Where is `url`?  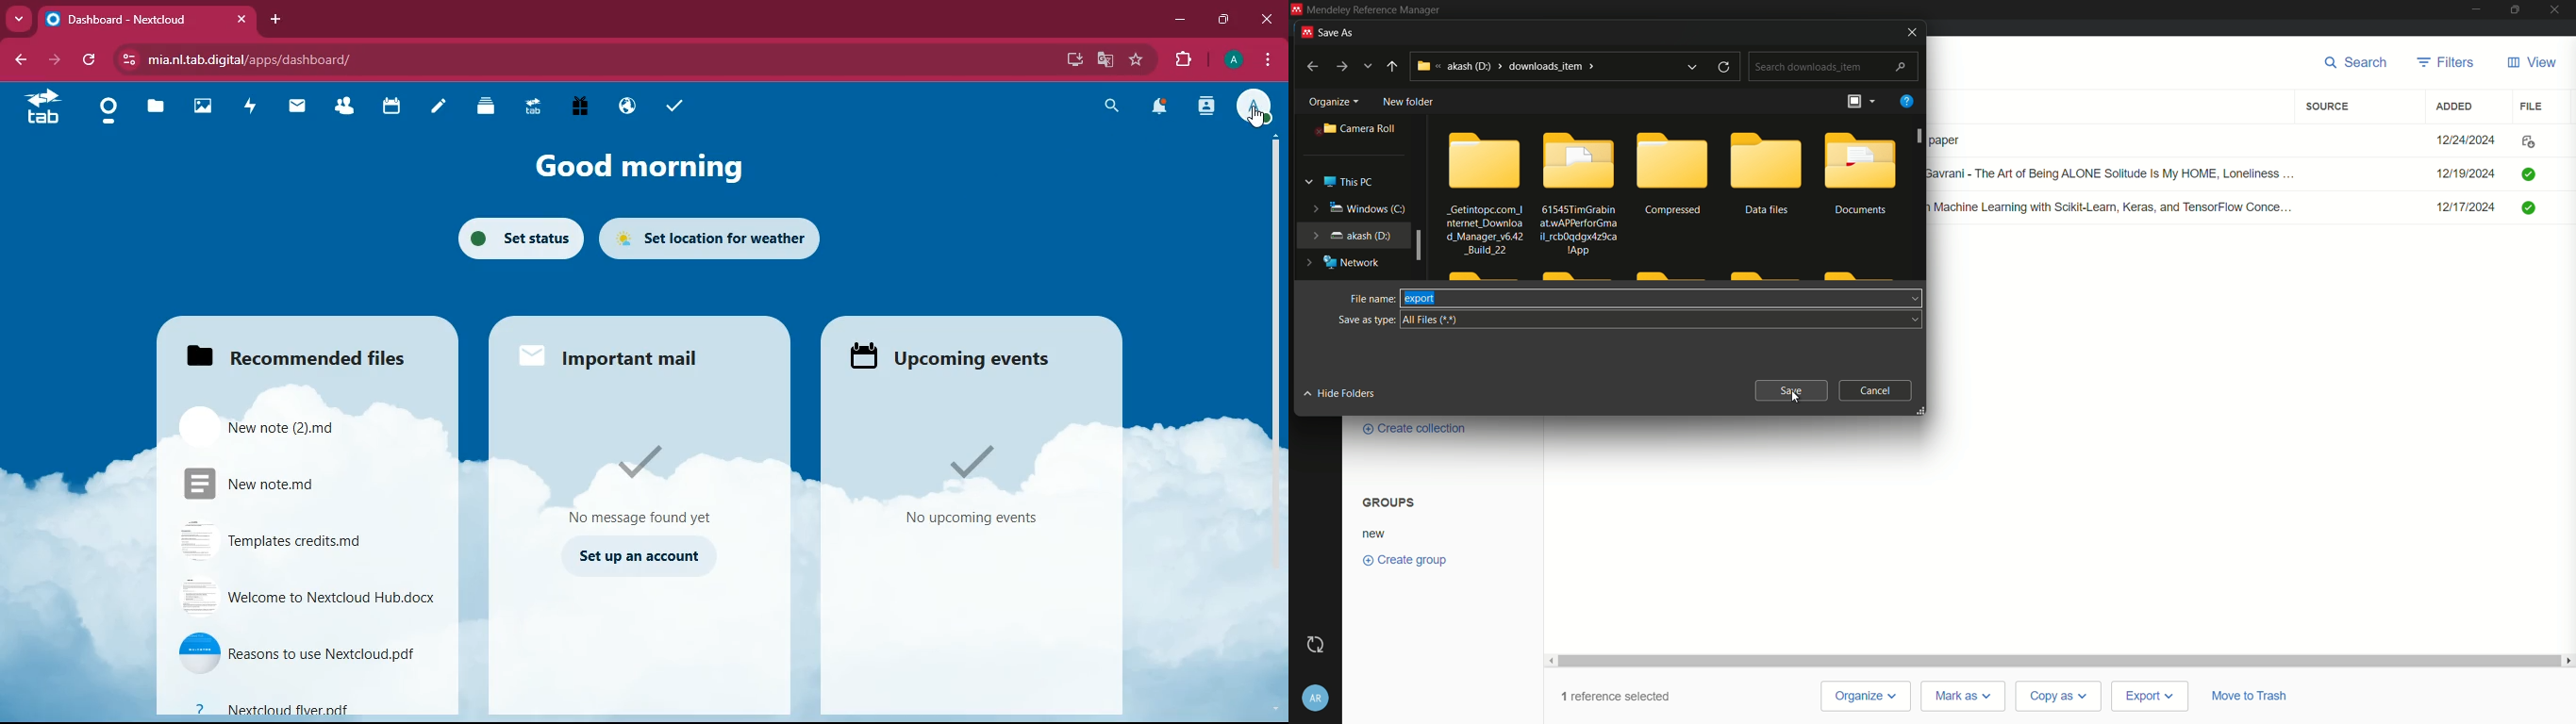
url is located at coordinates (265, 59).